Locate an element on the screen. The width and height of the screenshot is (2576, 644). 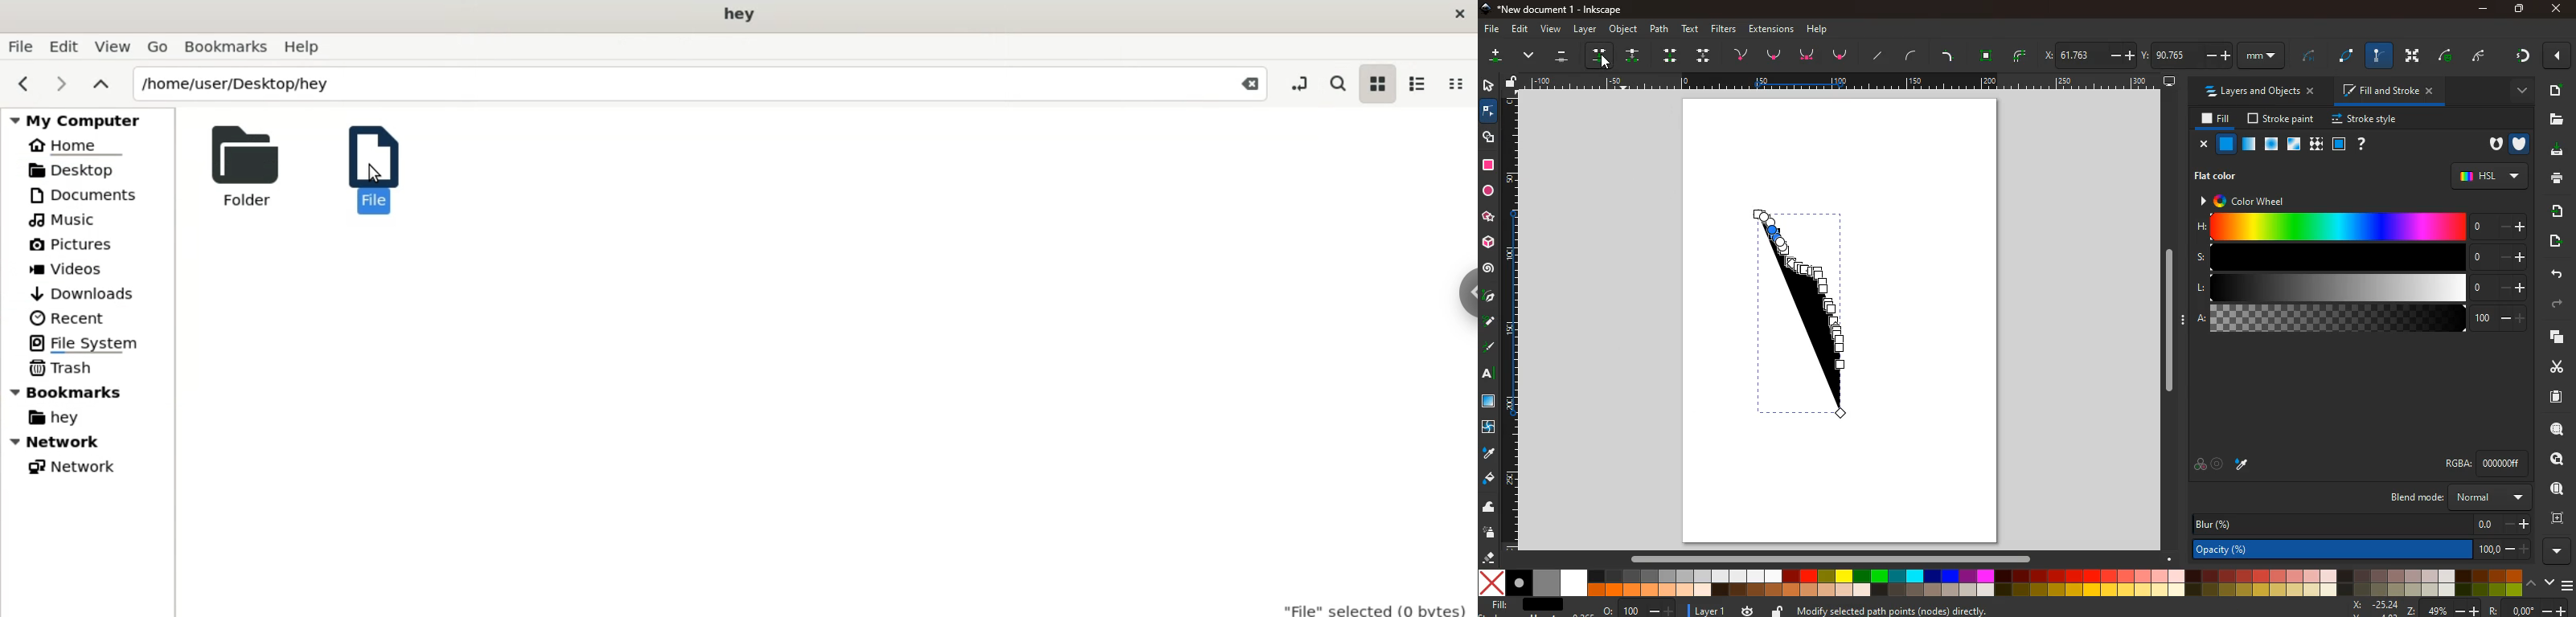
star is located at coordinates (1490, 217).